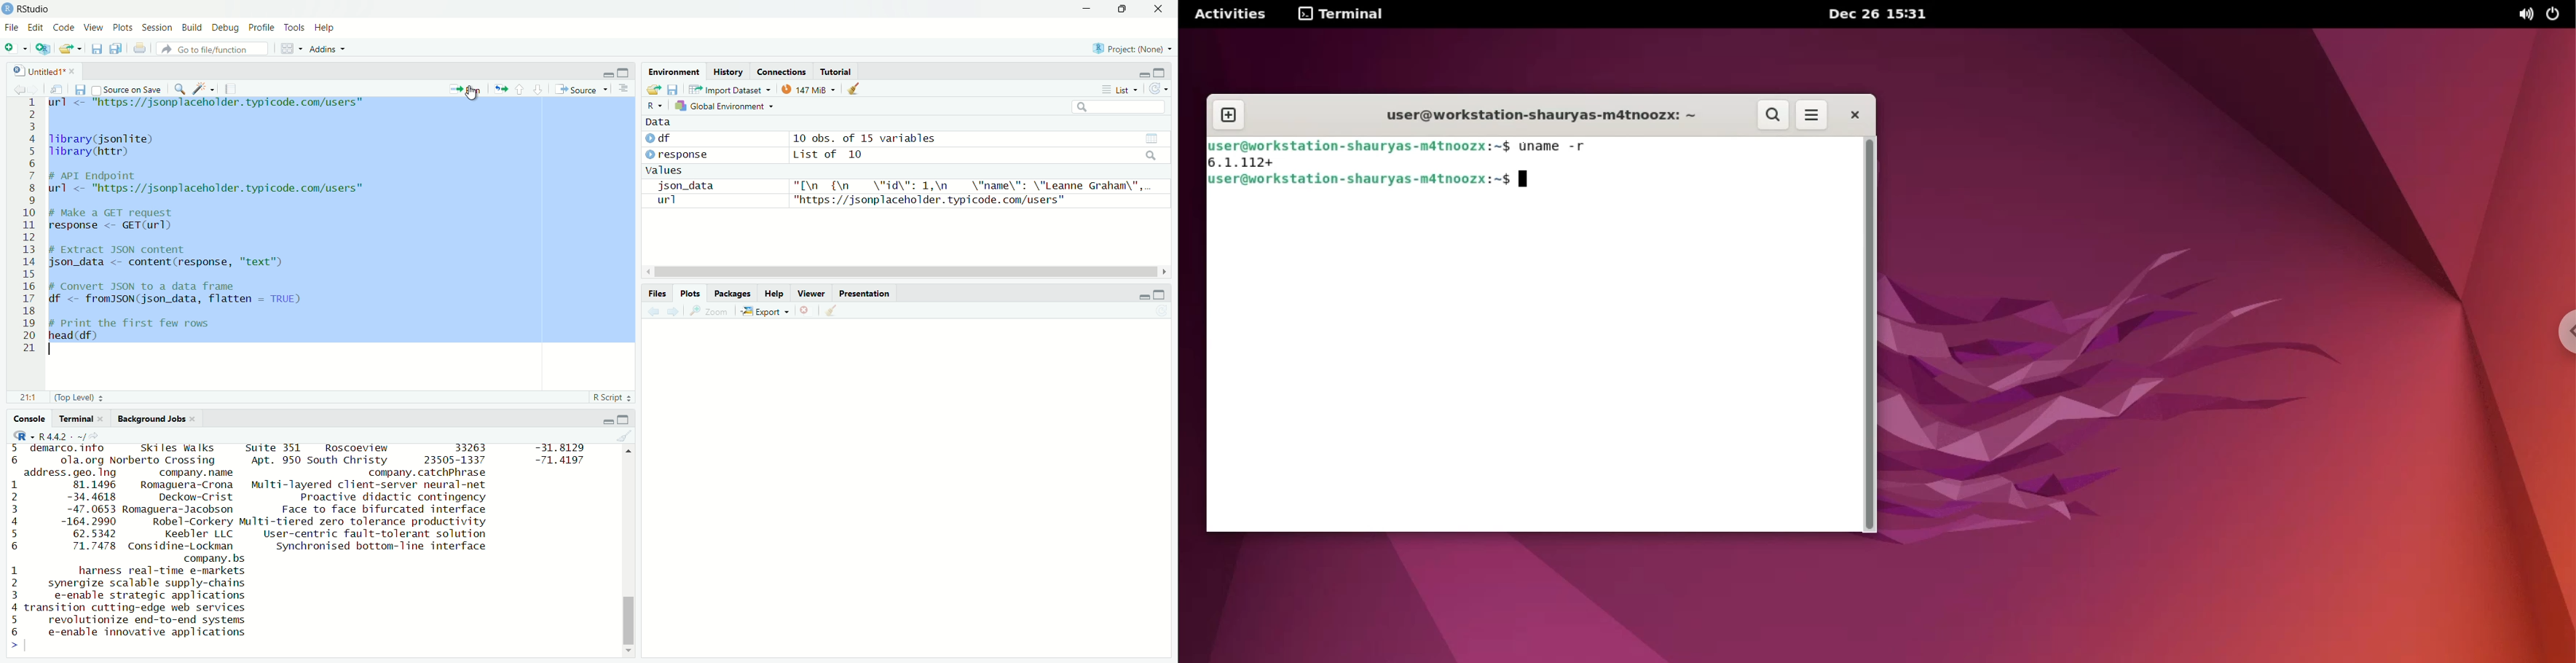  What do you see at coordinates (519, 90) in the screenshot?
I see `Go to previous section` at bounding box center [519, 90].